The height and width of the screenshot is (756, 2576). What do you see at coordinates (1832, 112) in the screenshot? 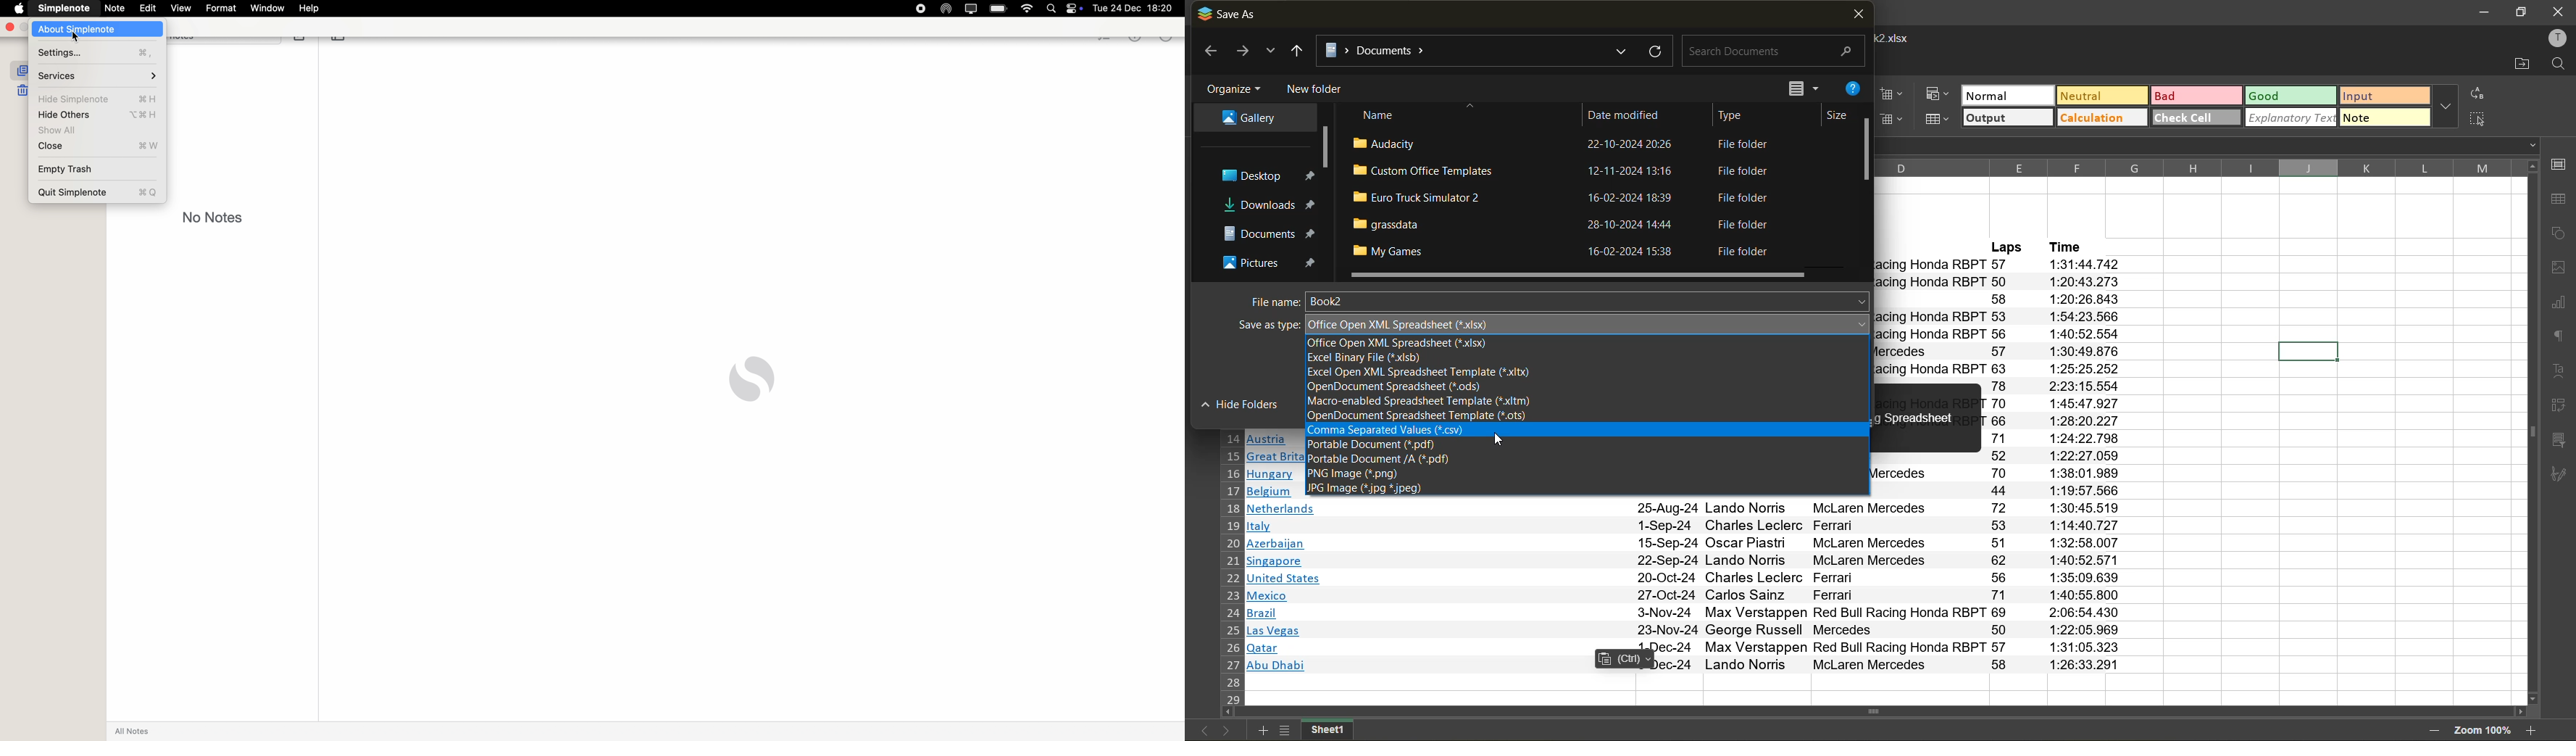
I see `size` at bounding box center [1832, 112].